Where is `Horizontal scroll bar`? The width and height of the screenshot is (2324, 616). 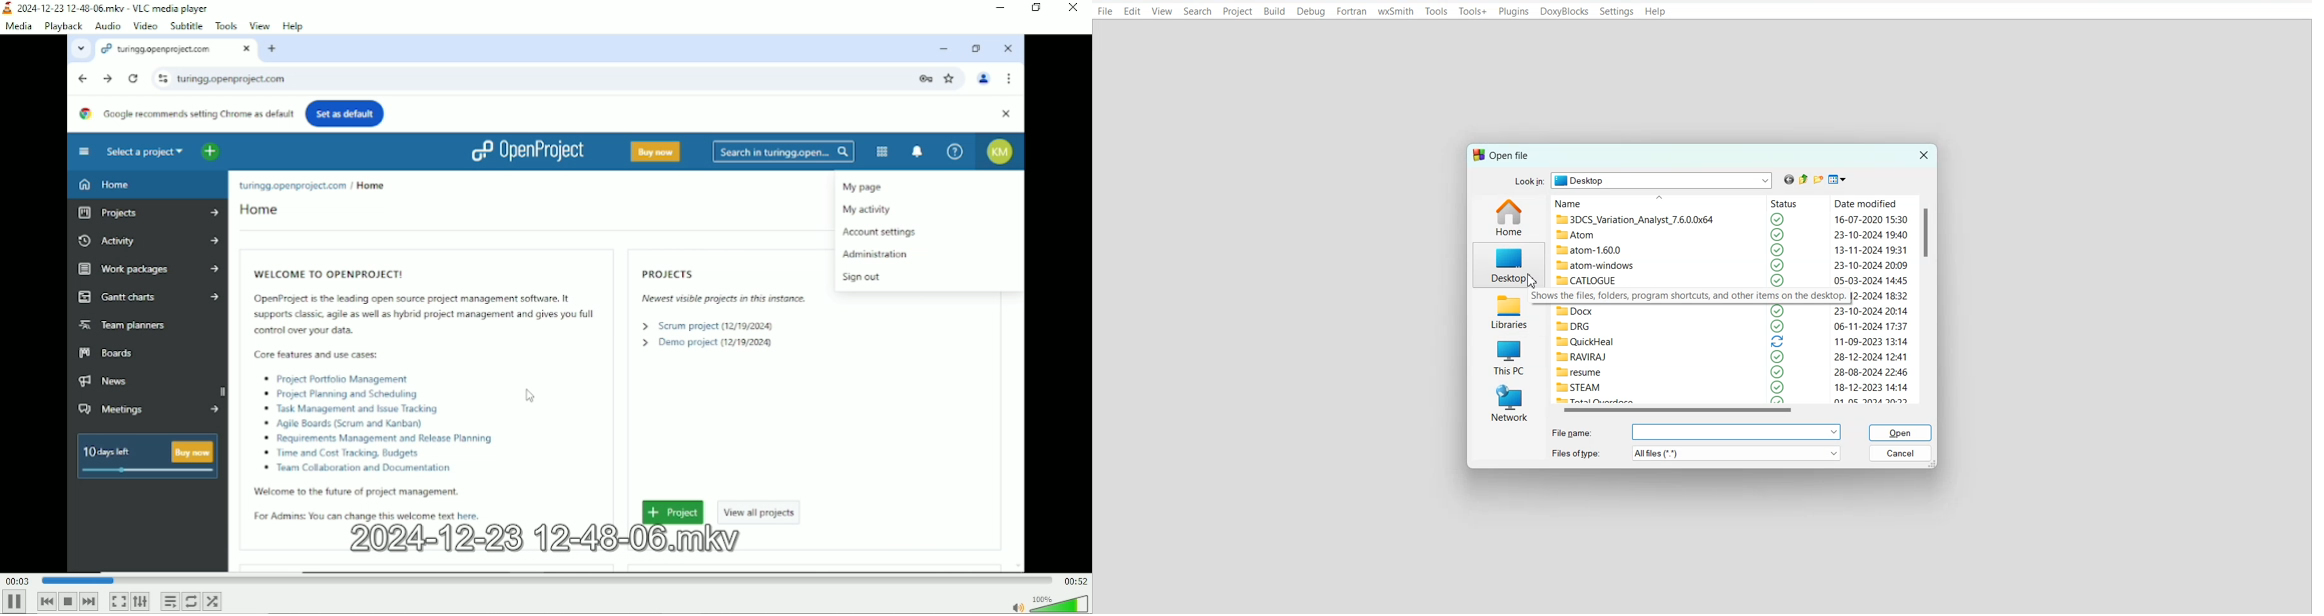
Horizontal scroll bar is located at coordinates (1732, 410).